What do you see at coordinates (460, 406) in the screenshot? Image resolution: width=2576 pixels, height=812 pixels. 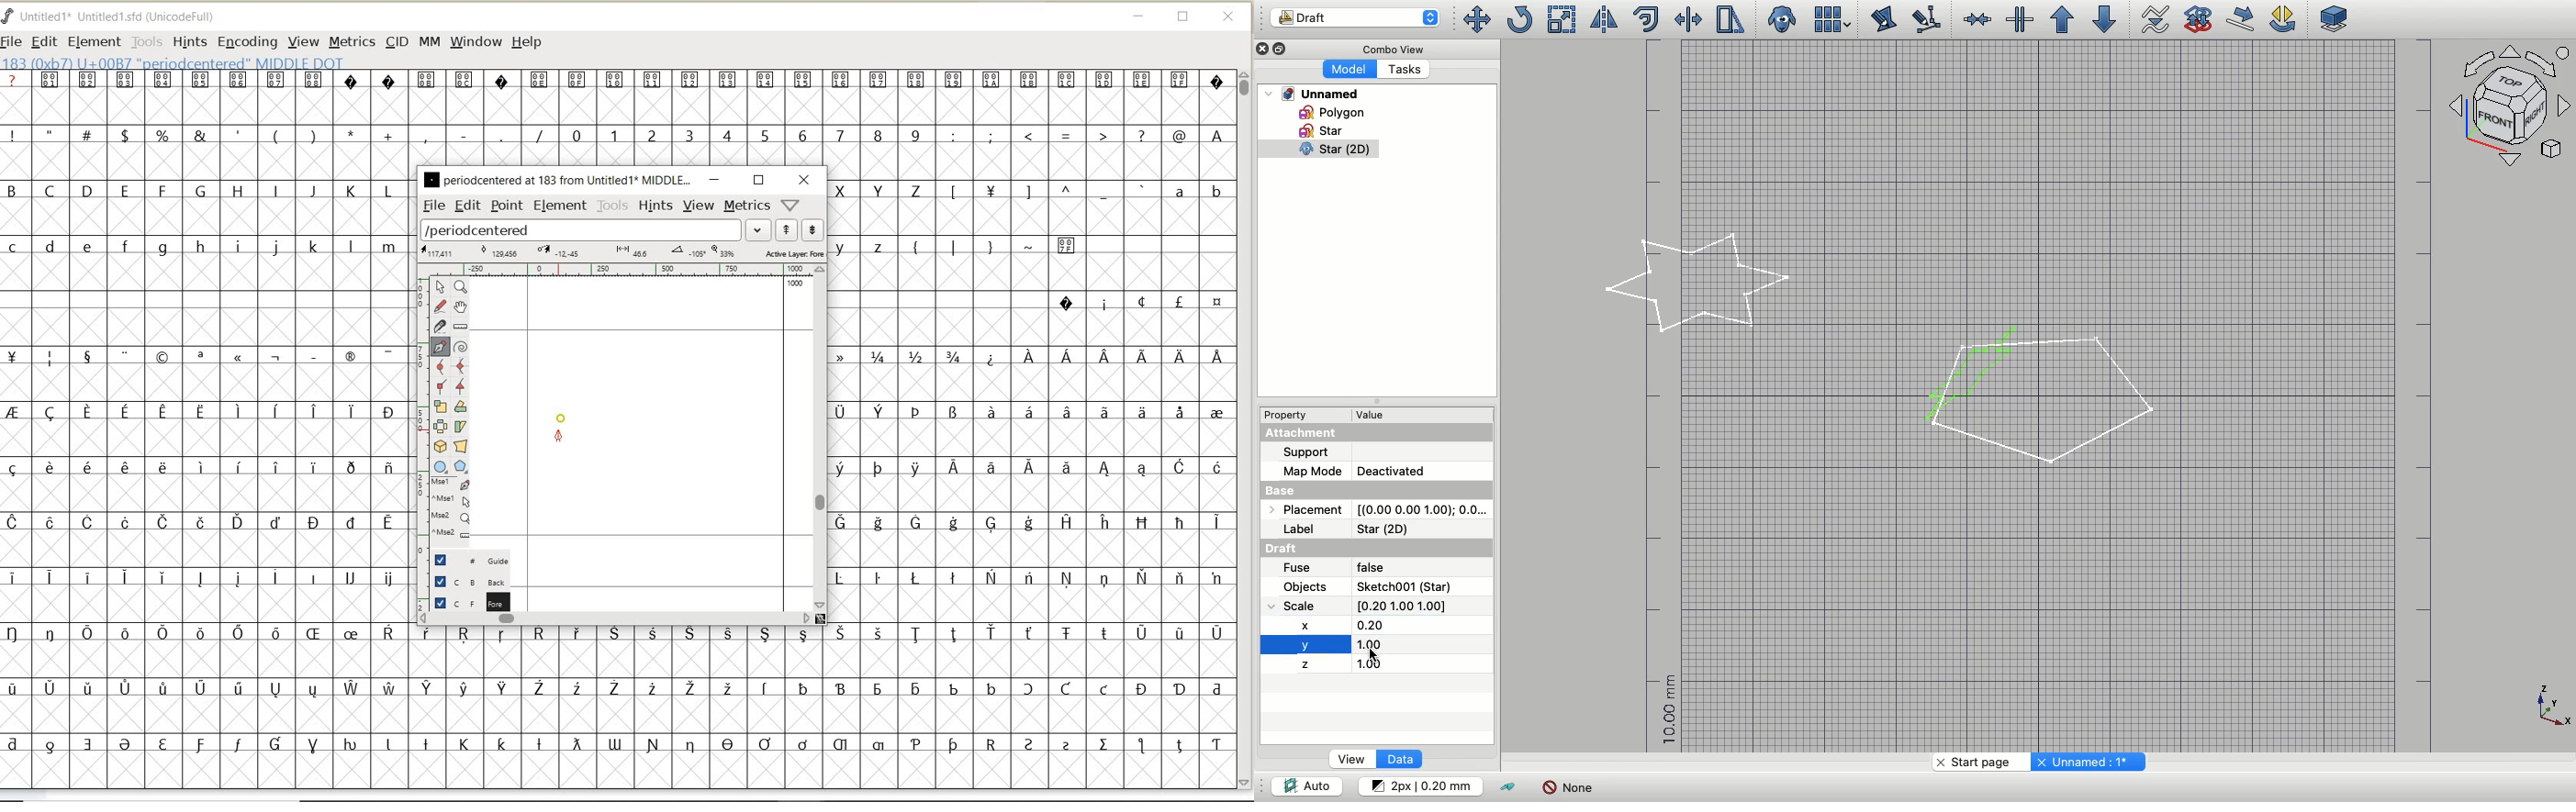 I see `Rotate the selection` at bounding box center [460, 406].